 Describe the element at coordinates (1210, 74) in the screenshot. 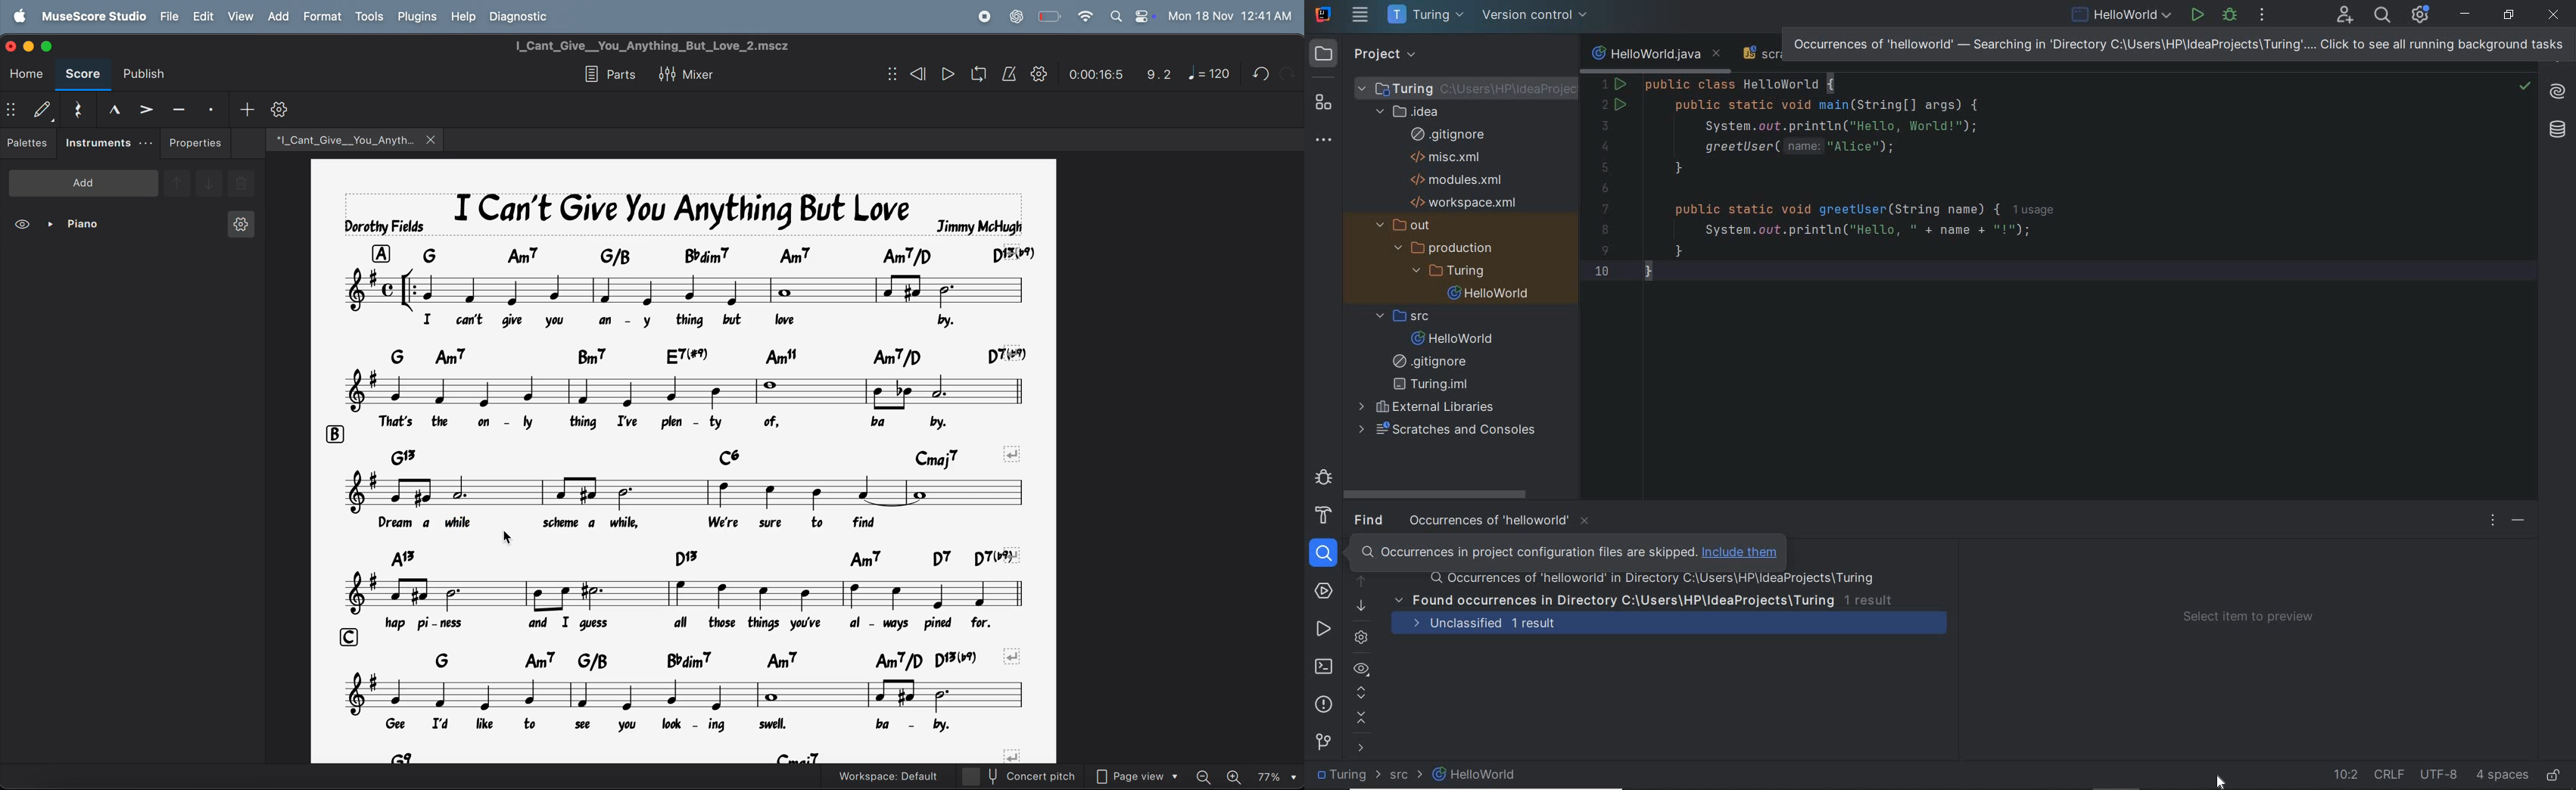

I see `note 120` at that location.